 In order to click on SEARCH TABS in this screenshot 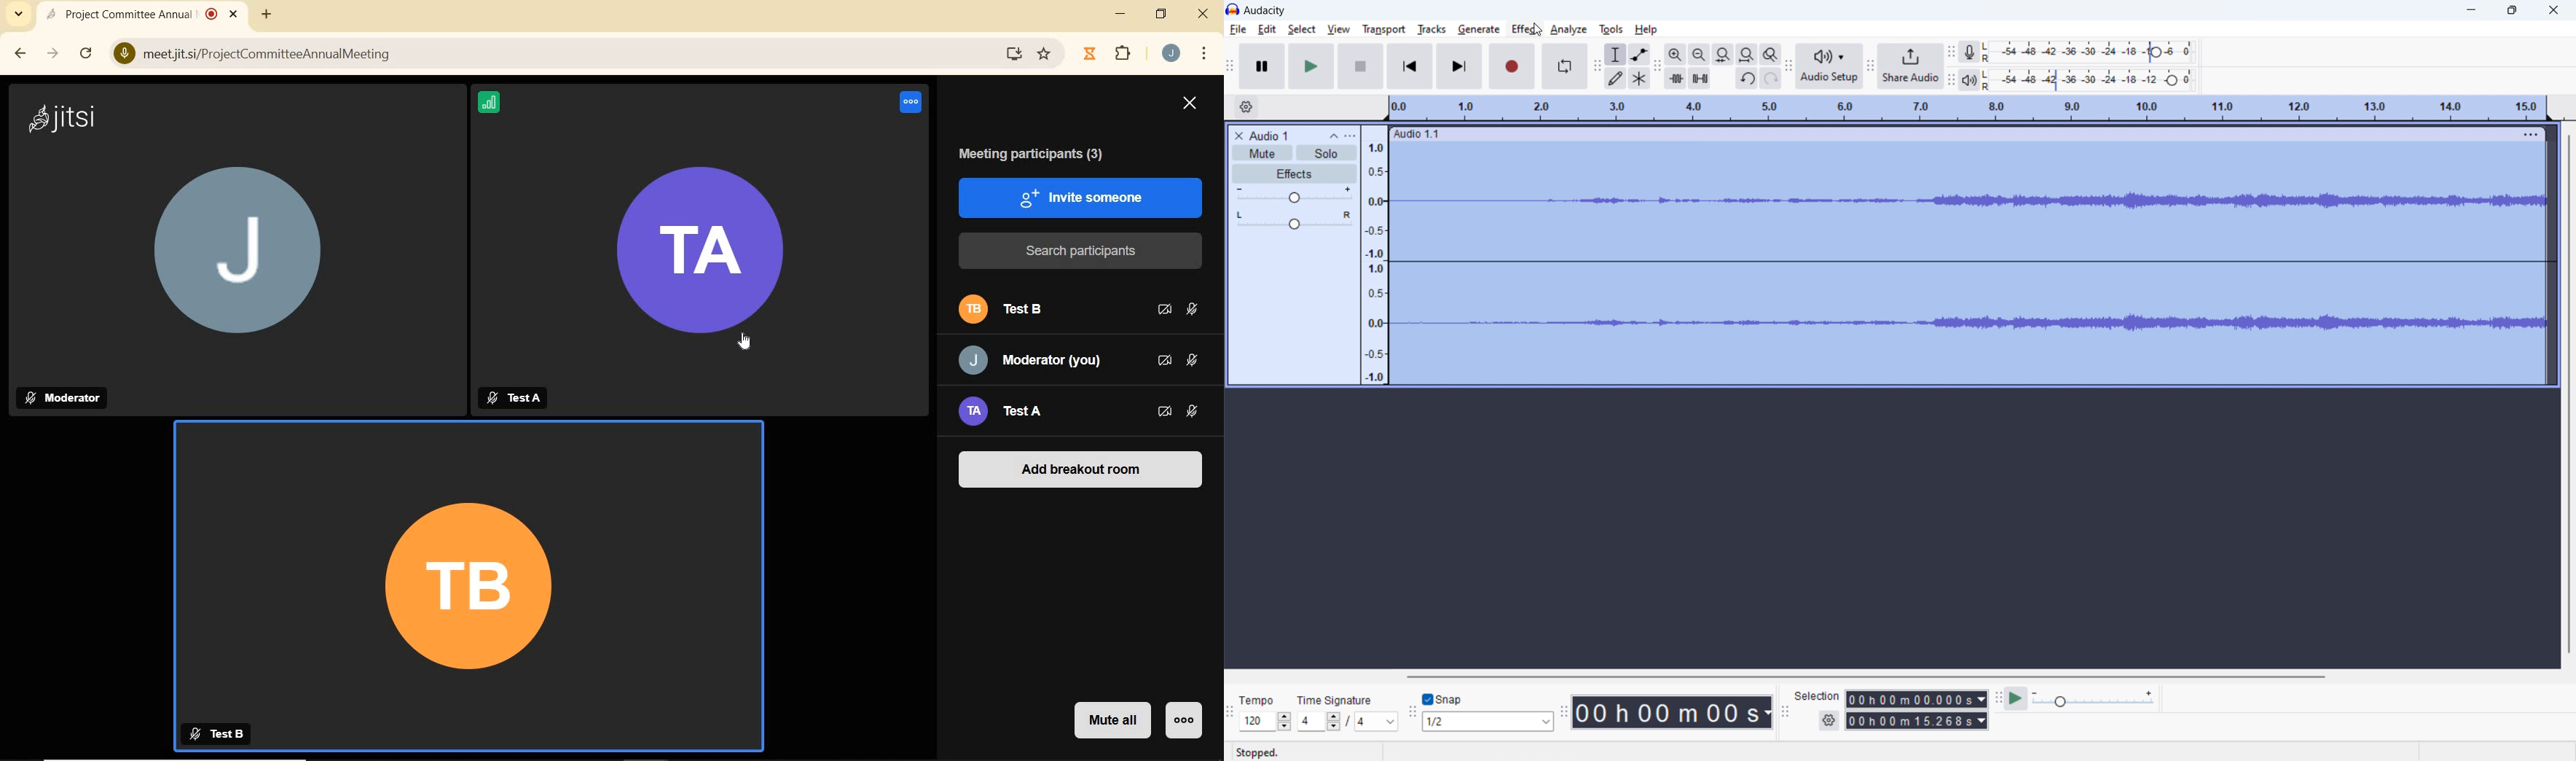, I will do `click(16, 17)`.